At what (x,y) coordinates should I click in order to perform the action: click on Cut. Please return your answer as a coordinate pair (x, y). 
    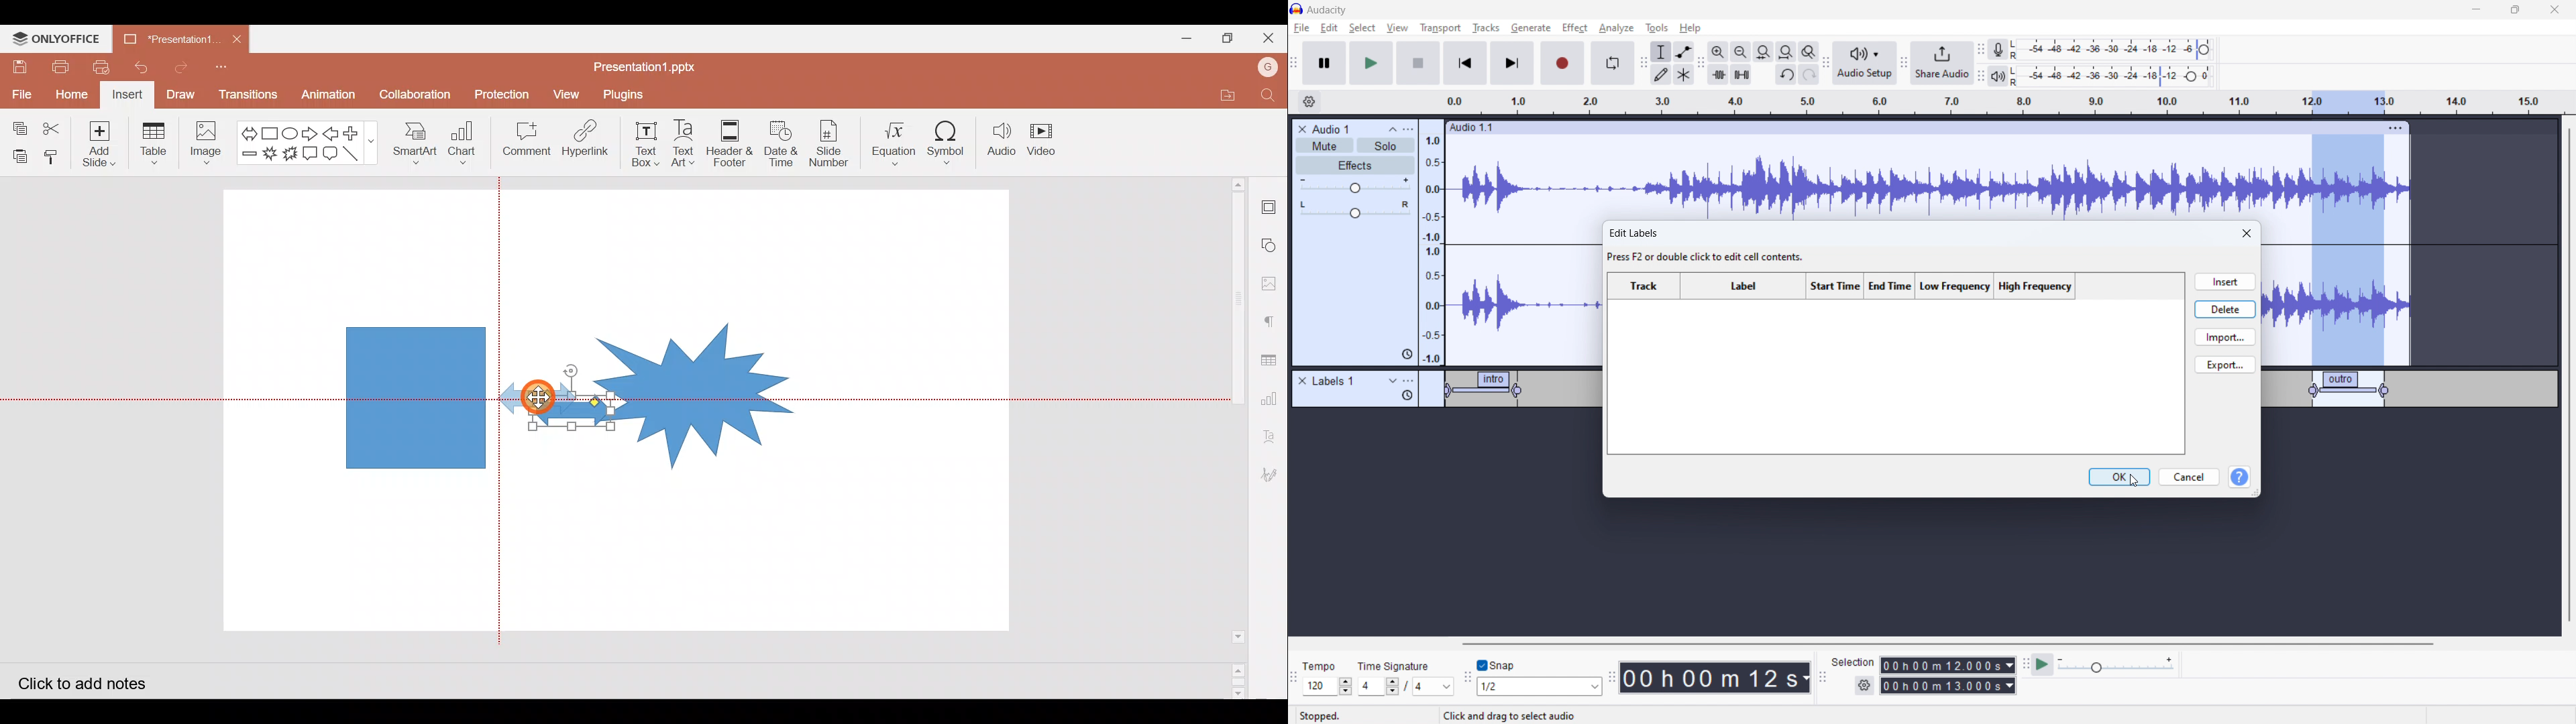
    Looking at the image, I should click on (60, 125).